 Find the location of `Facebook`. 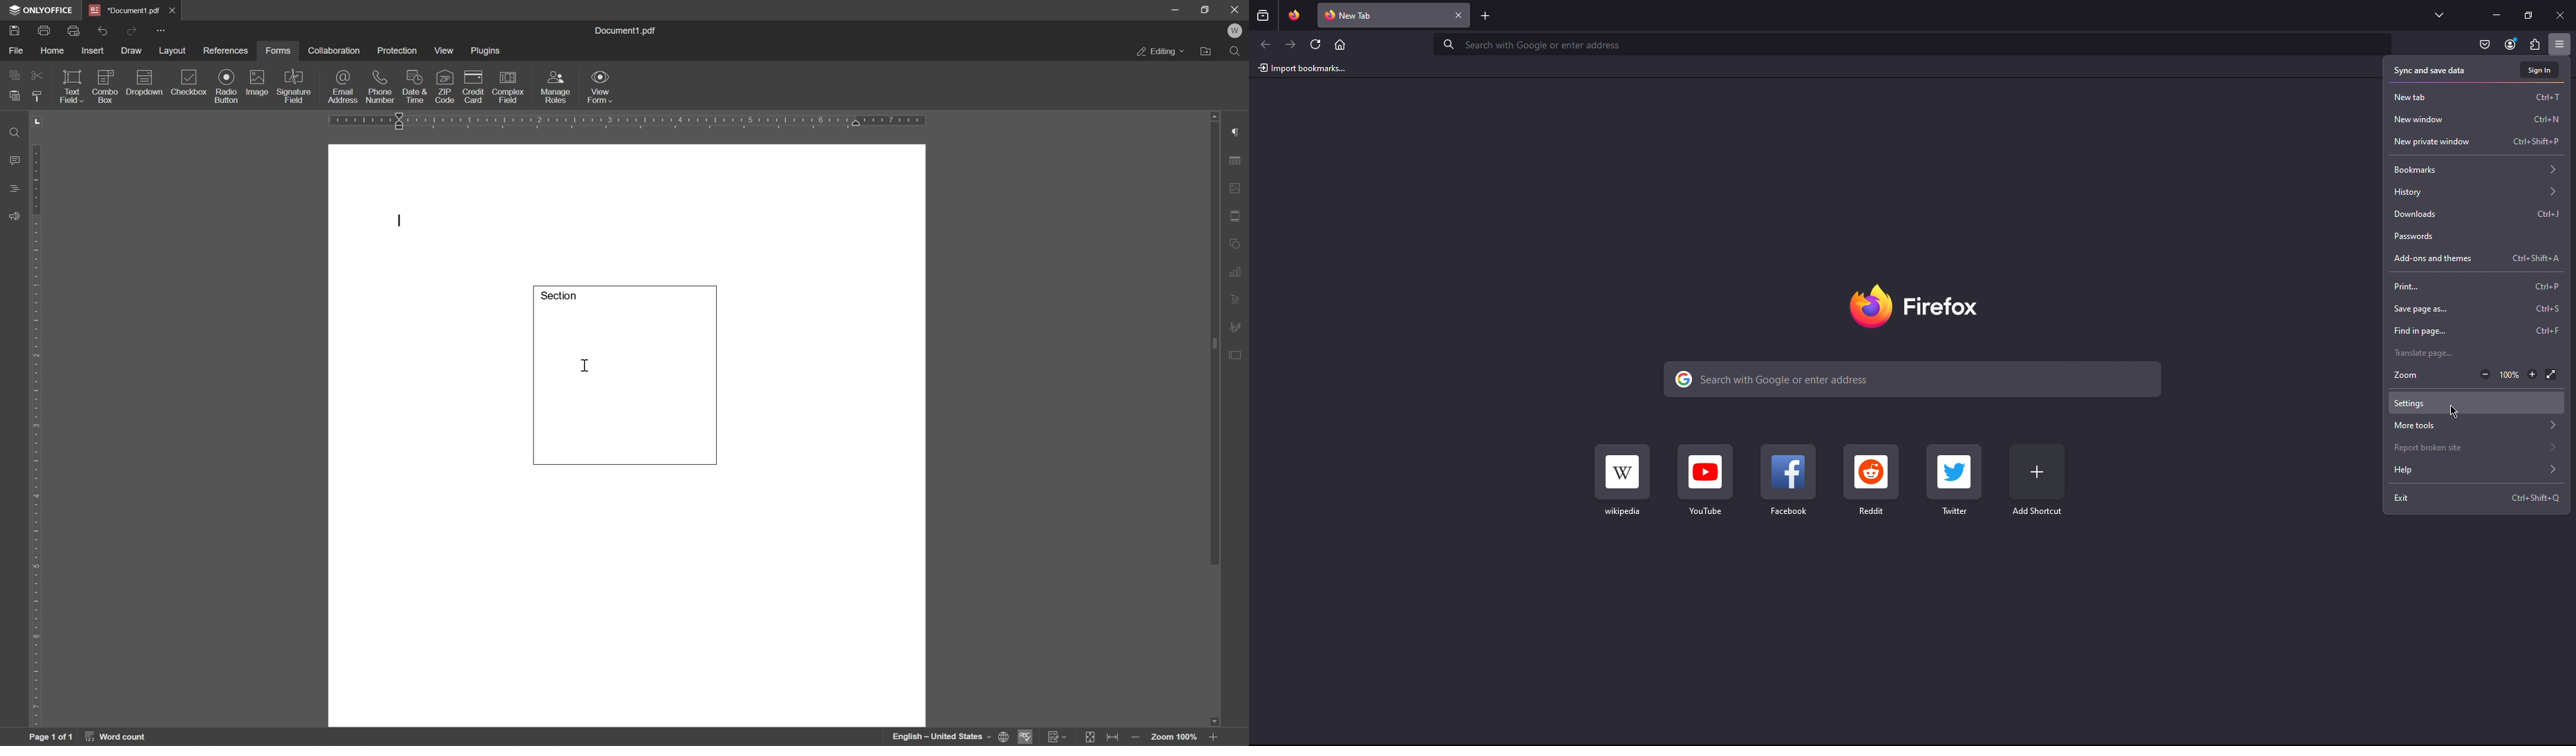

Facebook is located at coordinates (1788, 480).